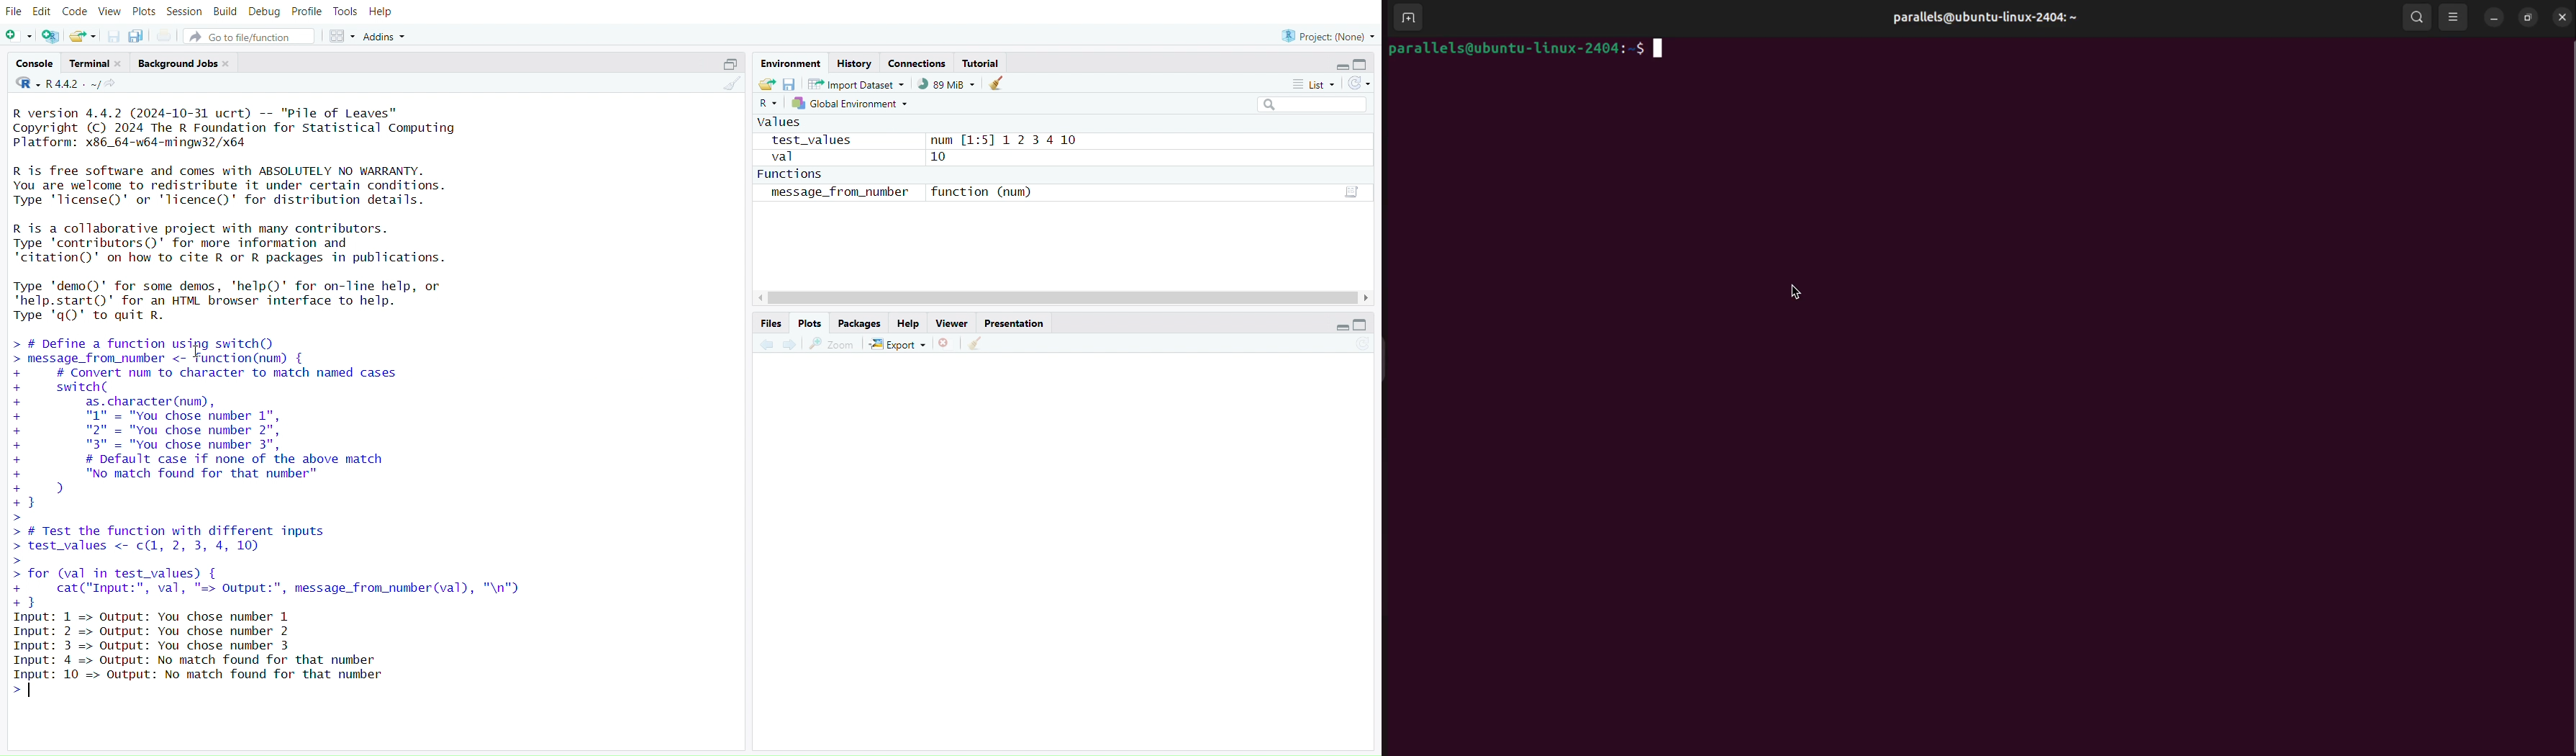 The height and width of the screenshot is (756, 2576). I want to click on New File, so click(19, 36).